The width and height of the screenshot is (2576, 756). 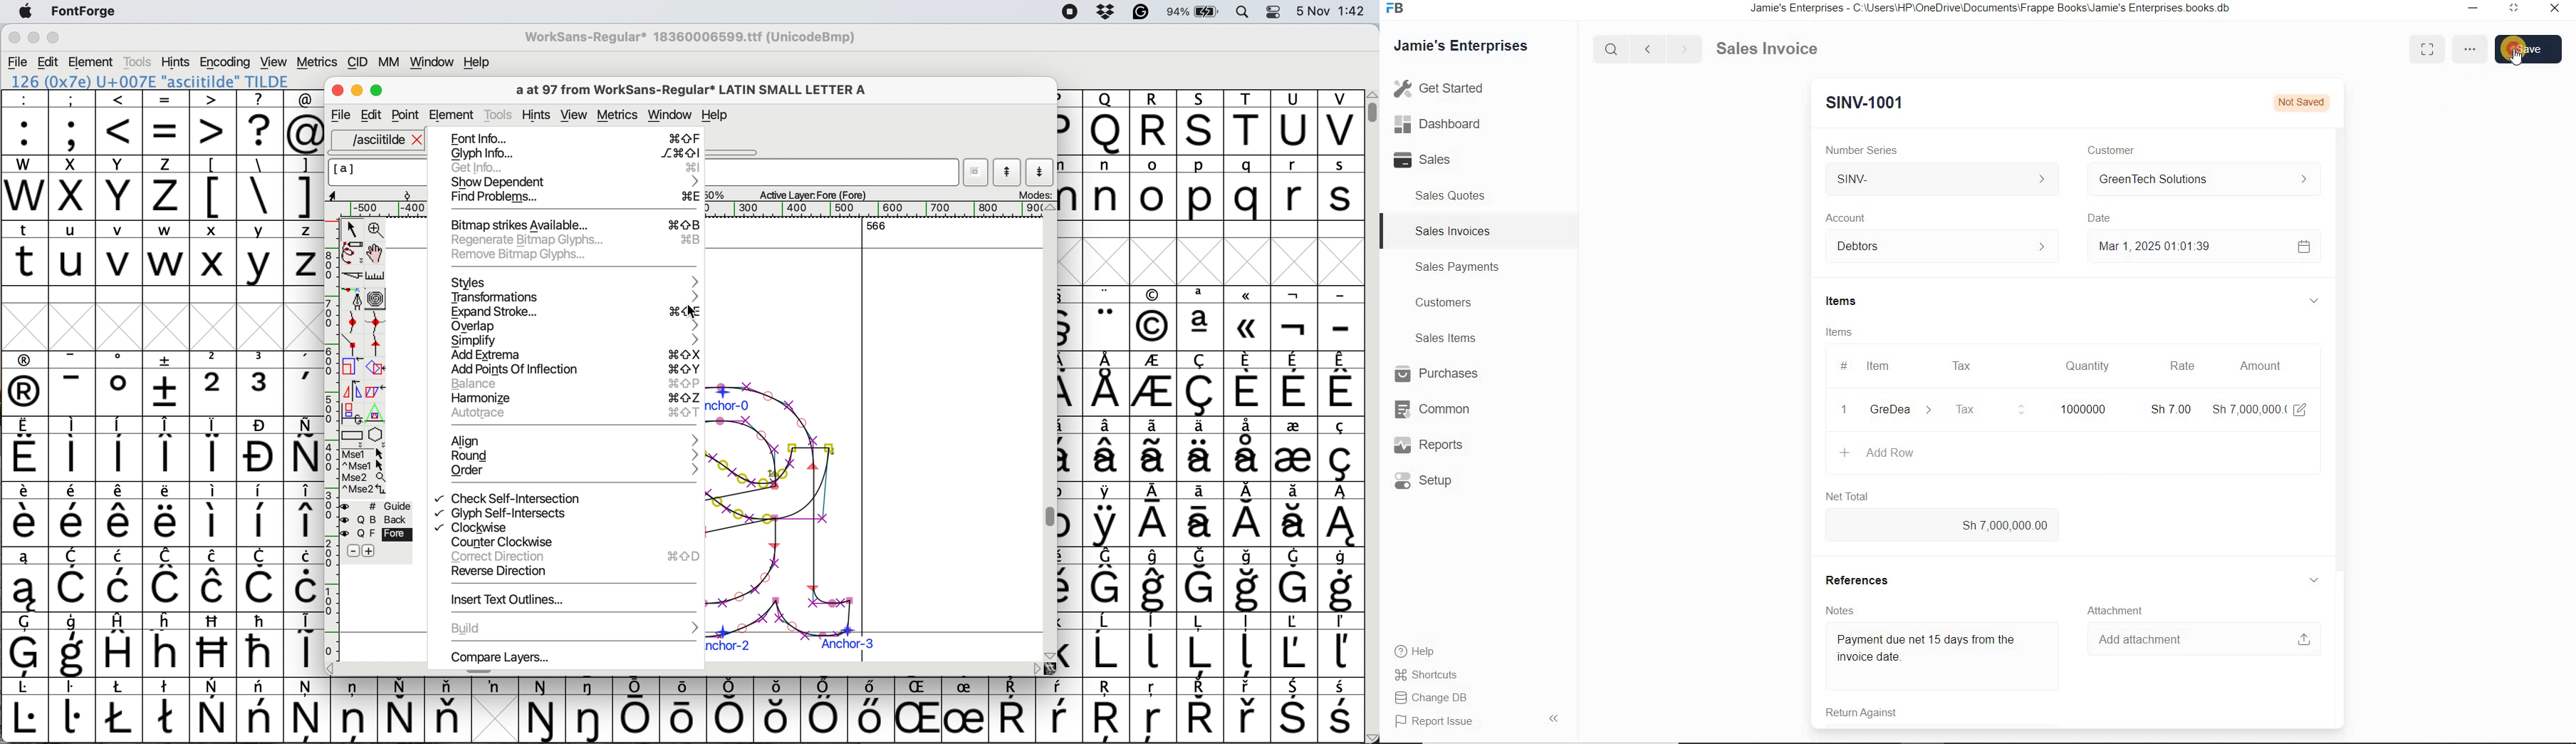 I want to click on Attachment, so click(x=2119, y=609).